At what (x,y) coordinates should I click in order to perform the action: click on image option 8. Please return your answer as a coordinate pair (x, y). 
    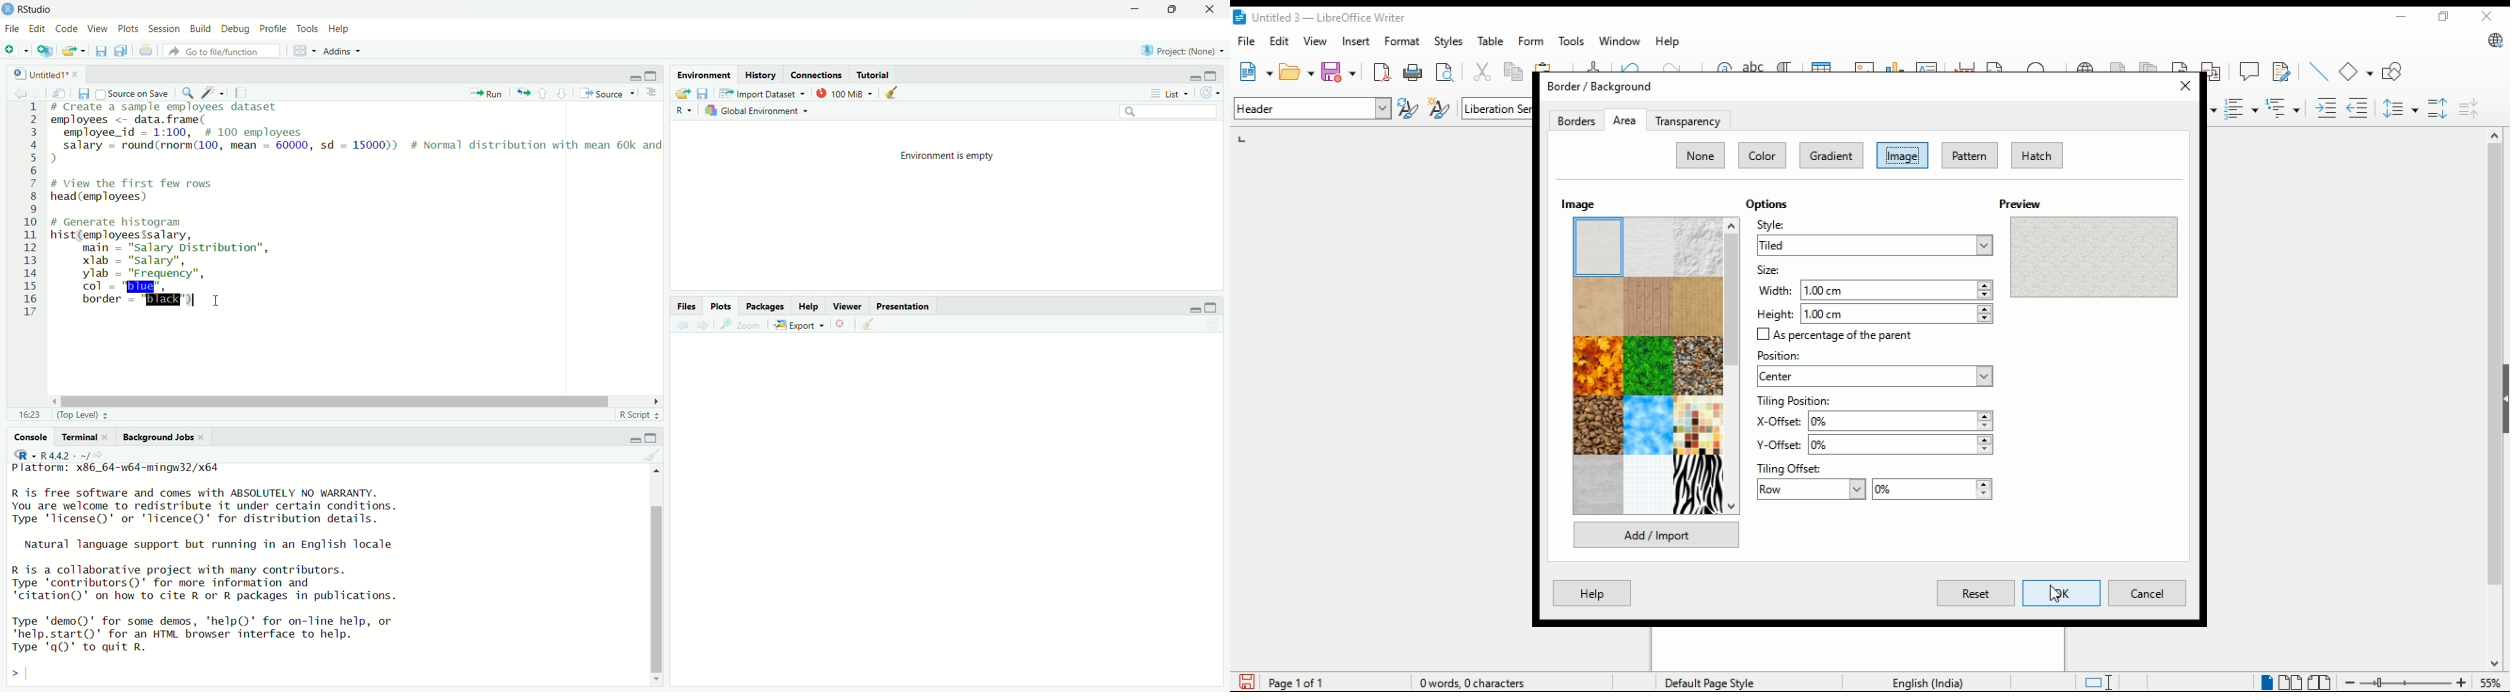
    Looking at the image, I should click on (1649, 366).